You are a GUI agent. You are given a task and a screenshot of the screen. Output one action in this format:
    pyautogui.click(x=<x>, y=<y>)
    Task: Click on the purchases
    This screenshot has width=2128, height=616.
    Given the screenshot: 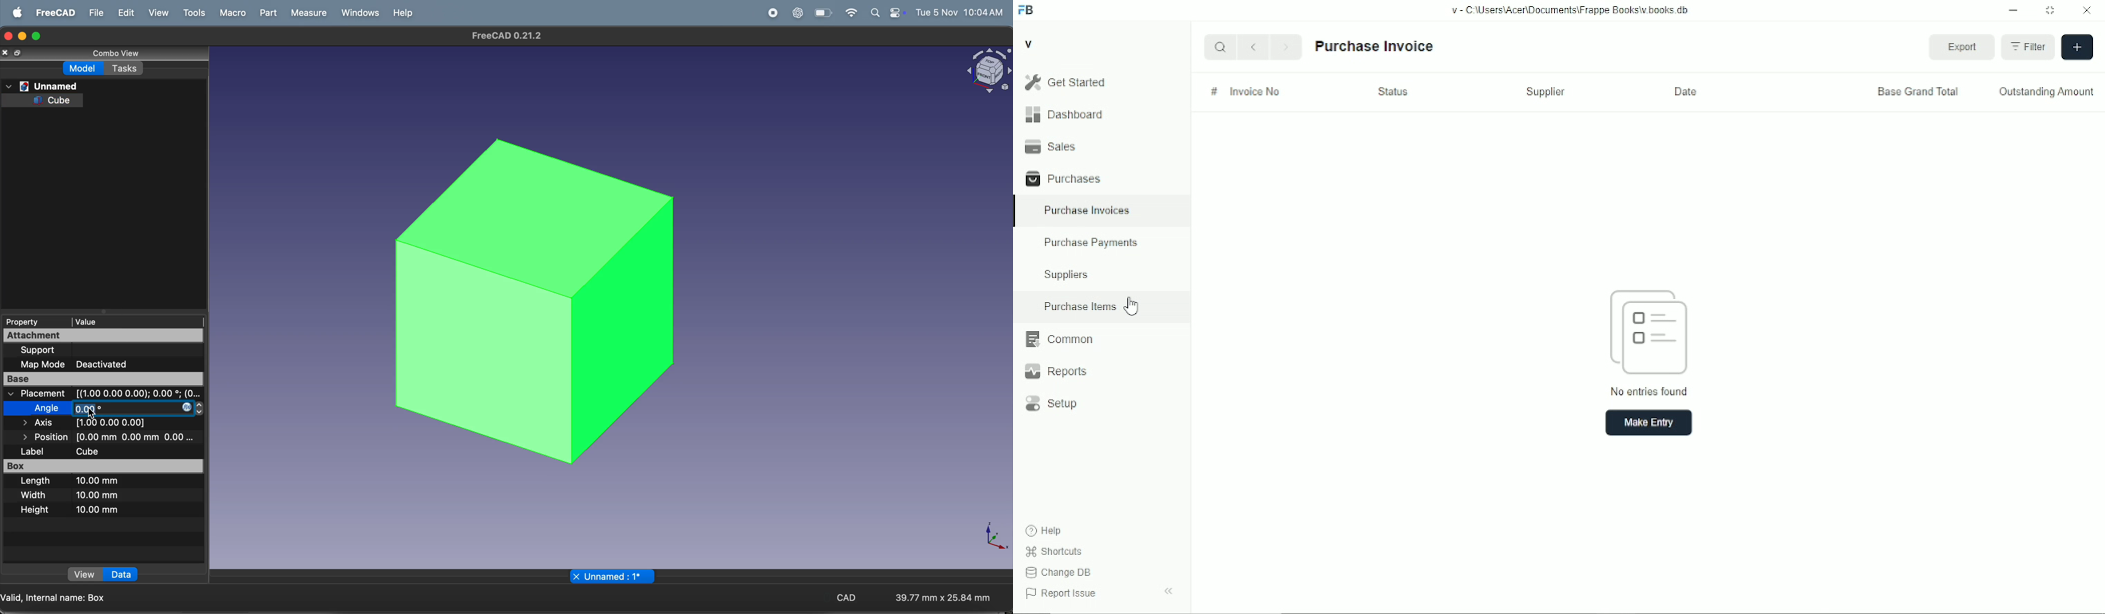 What is the action you would take?
    pyautogui.click(x=1064, y=179)
    